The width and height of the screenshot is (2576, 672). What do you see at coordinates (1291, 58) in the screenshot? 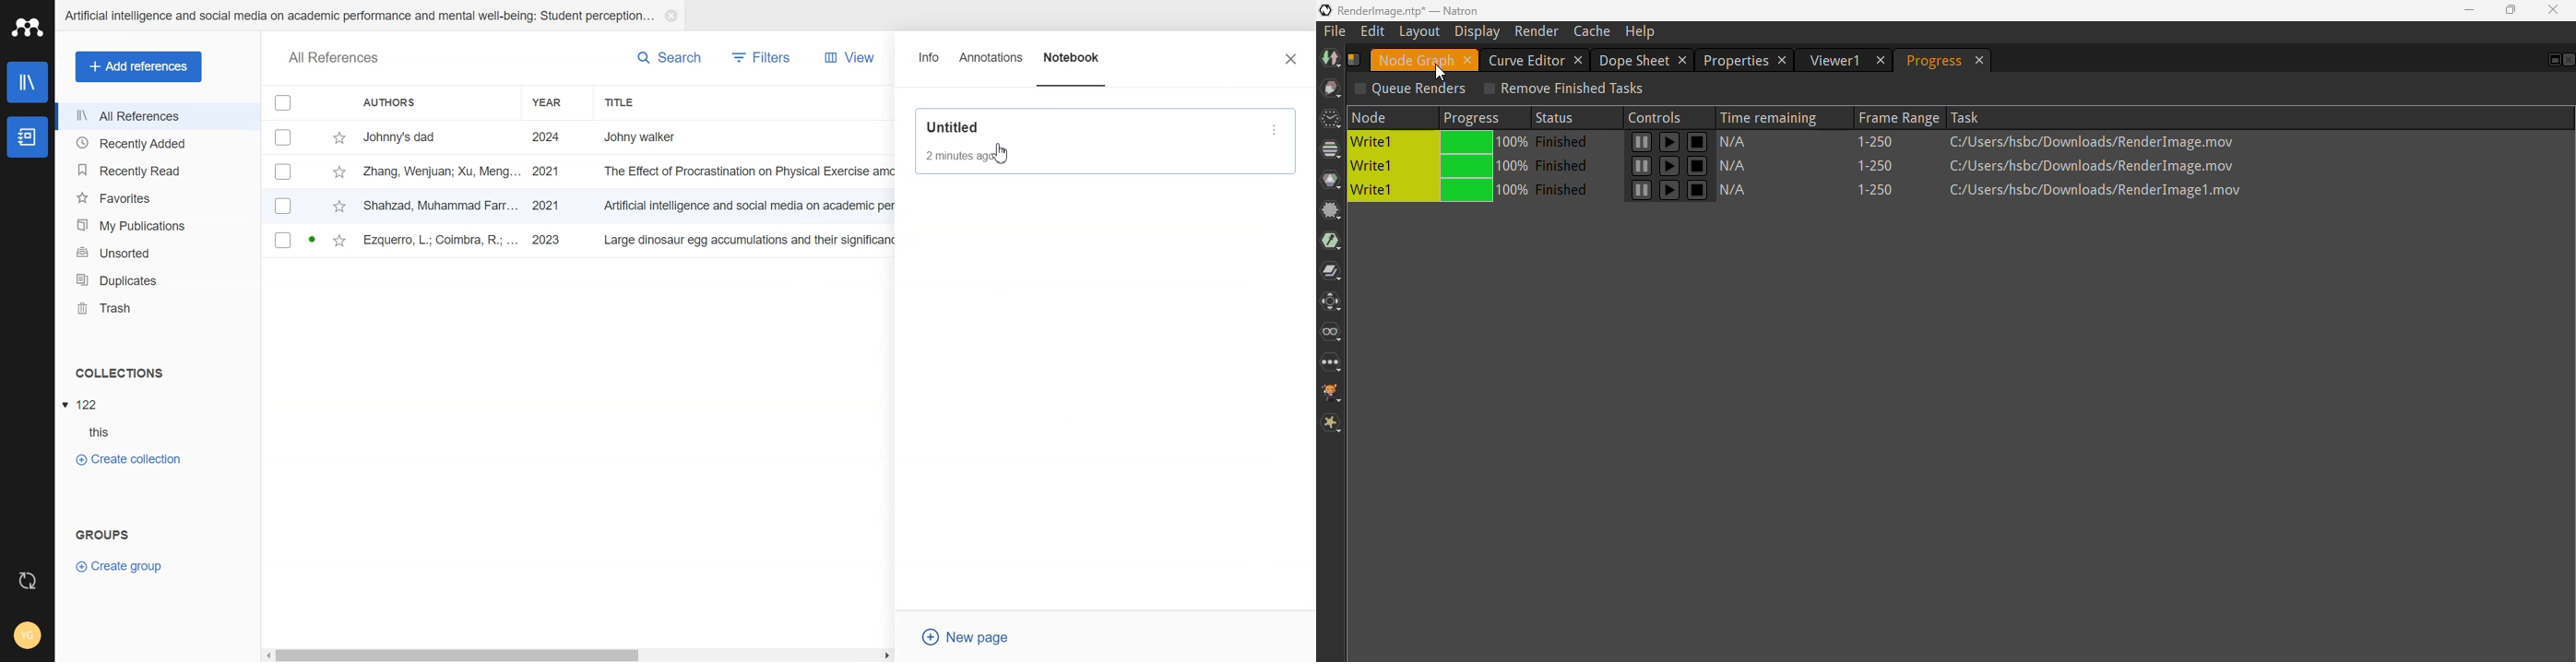
I see `Close` at bounding box center [1291, 58].